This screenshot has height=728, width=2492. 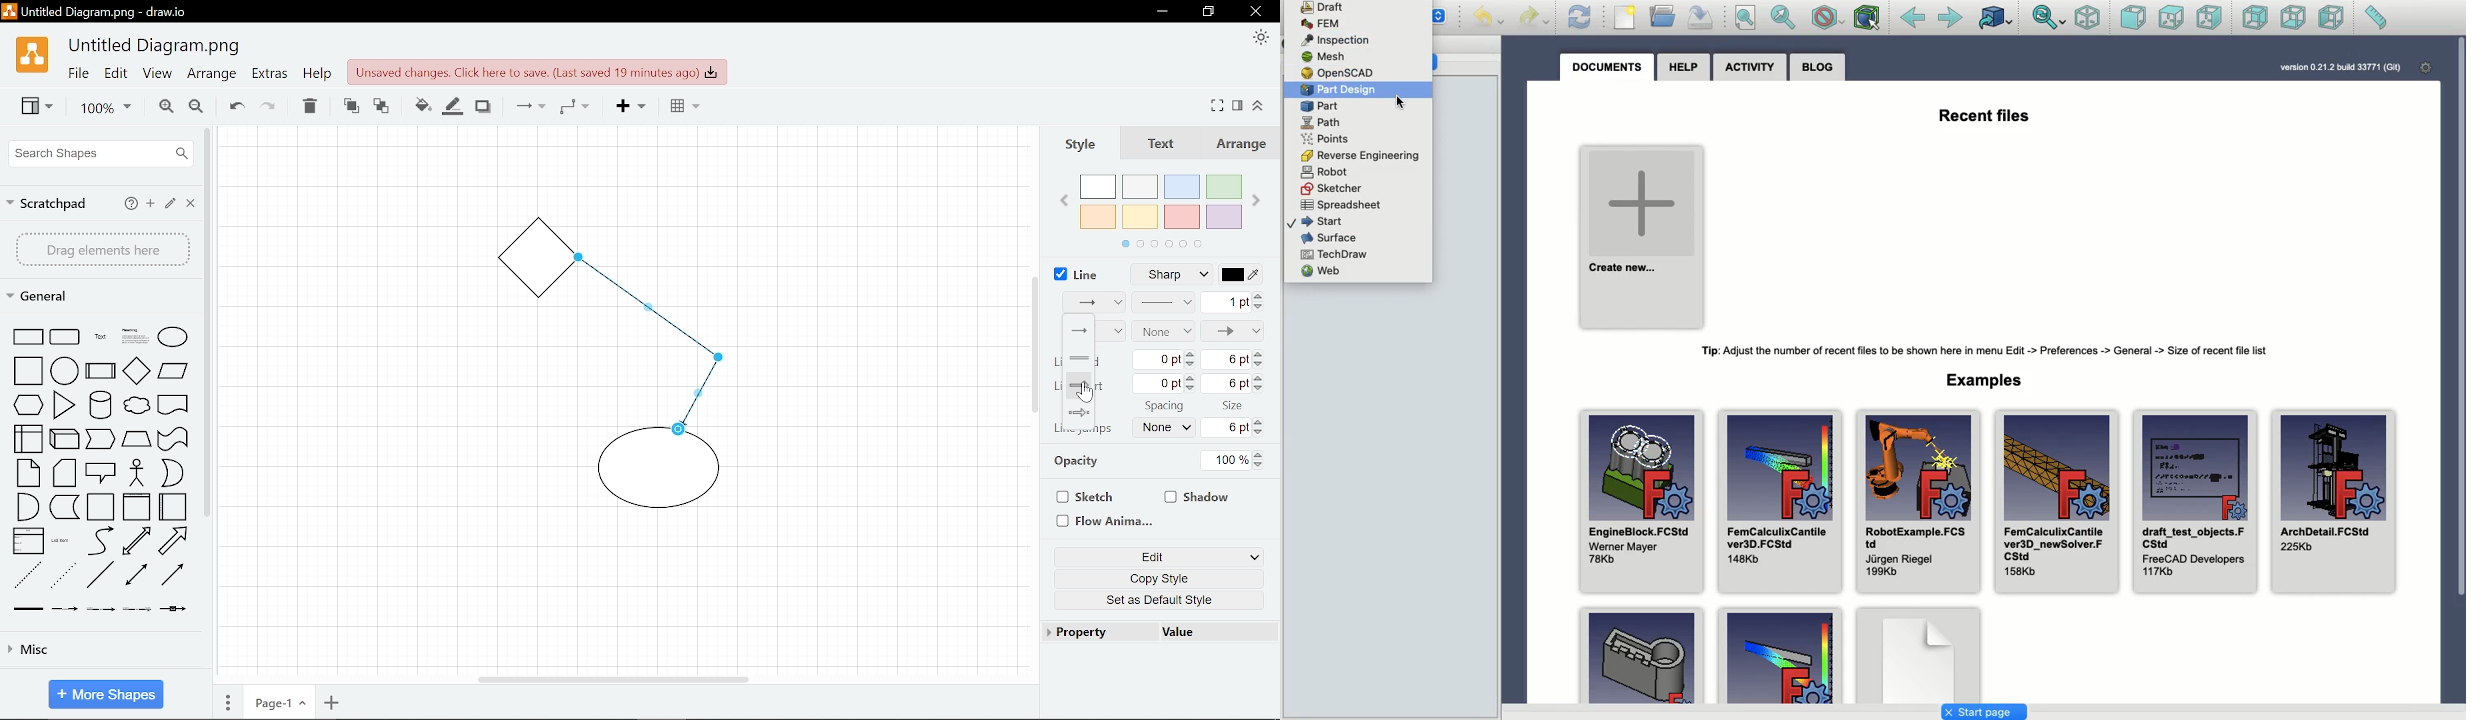 What do you see at coordinates (66, 474) in the screenshot?
I see `shape` at bounding box center [66, 474].